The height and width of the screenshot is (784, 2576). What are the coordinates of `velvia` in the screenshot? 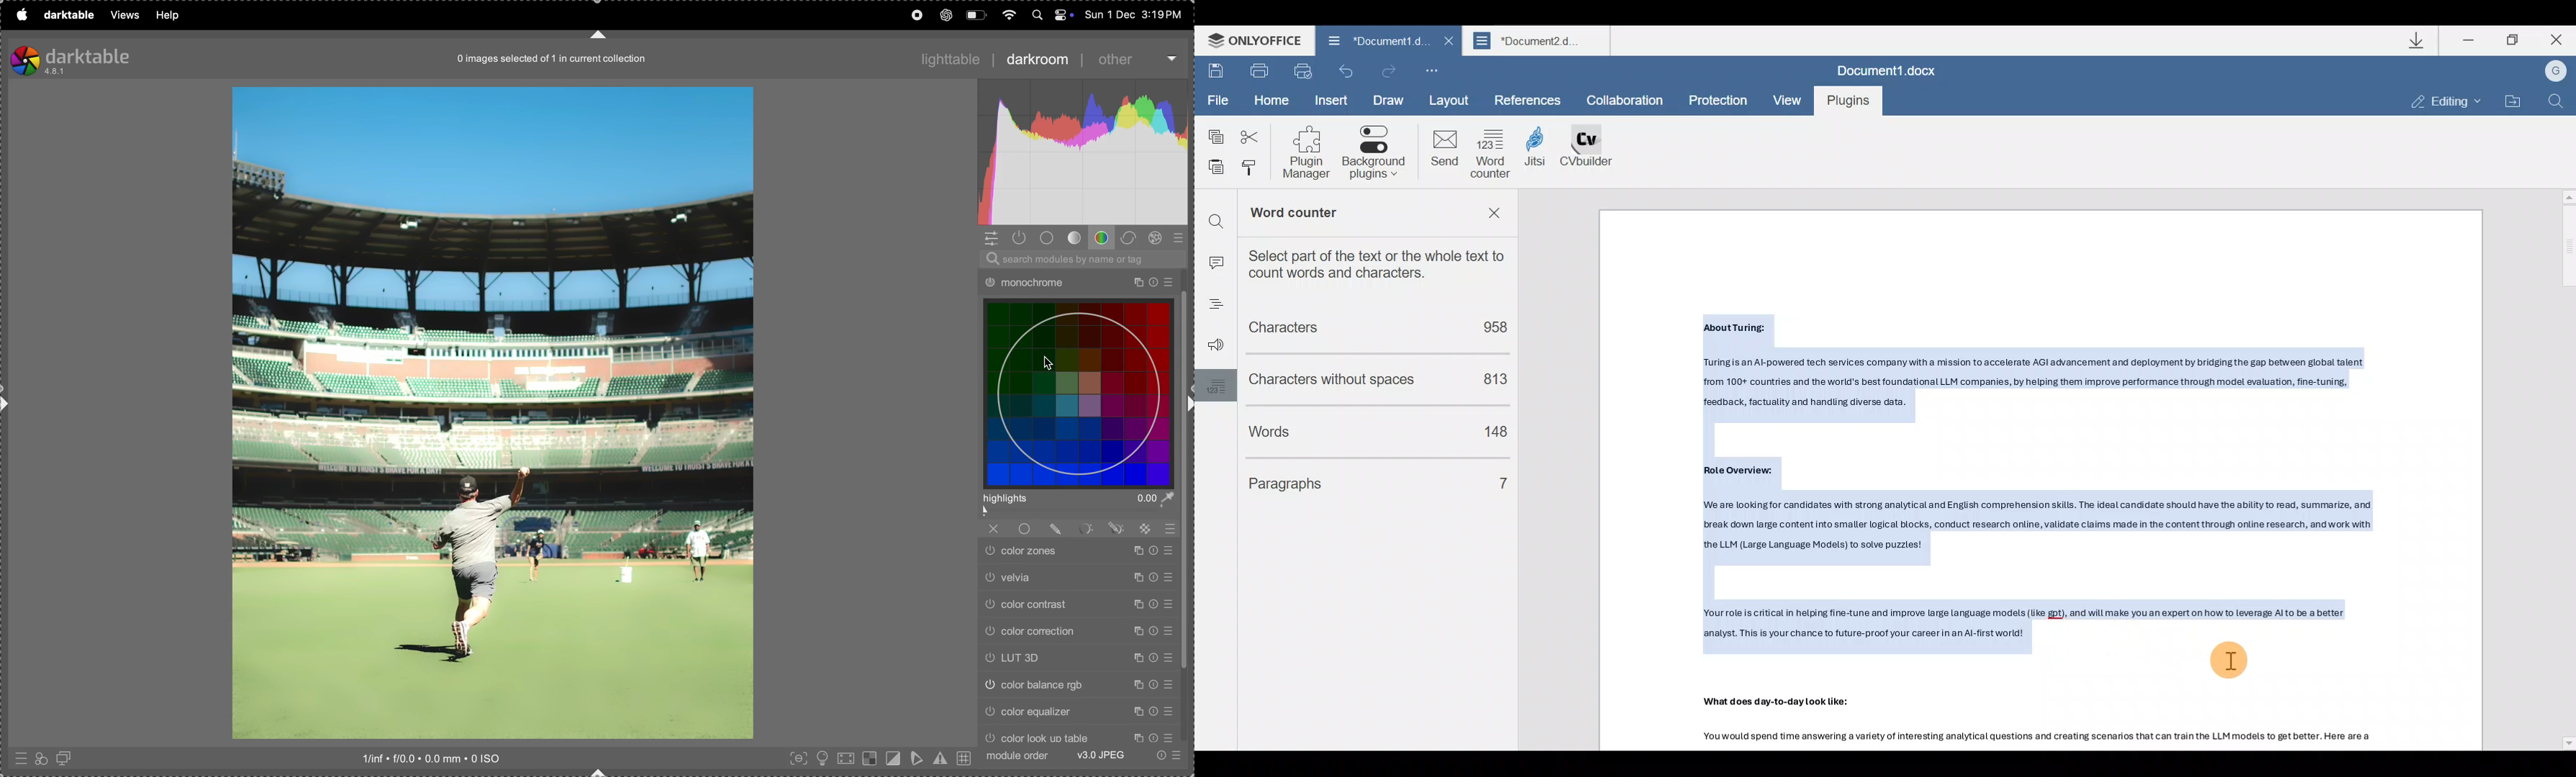 It's located at (1080, 578).